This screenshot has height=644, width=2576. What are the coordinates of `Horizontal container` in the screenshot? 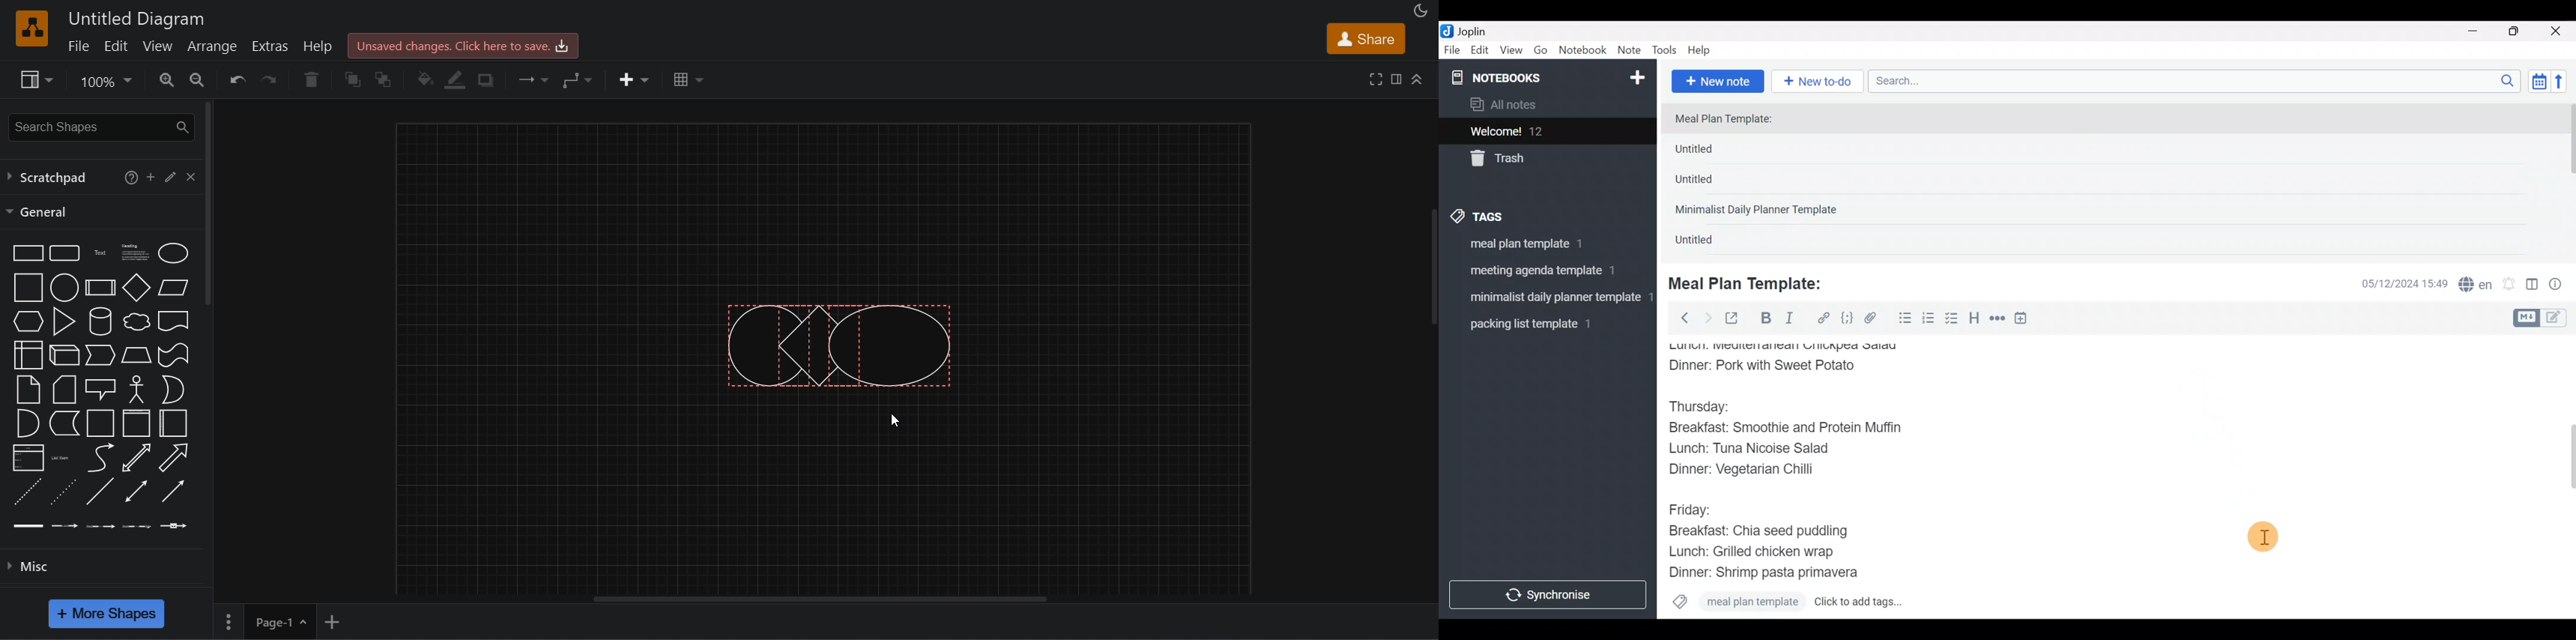 It's located at (174, 424).